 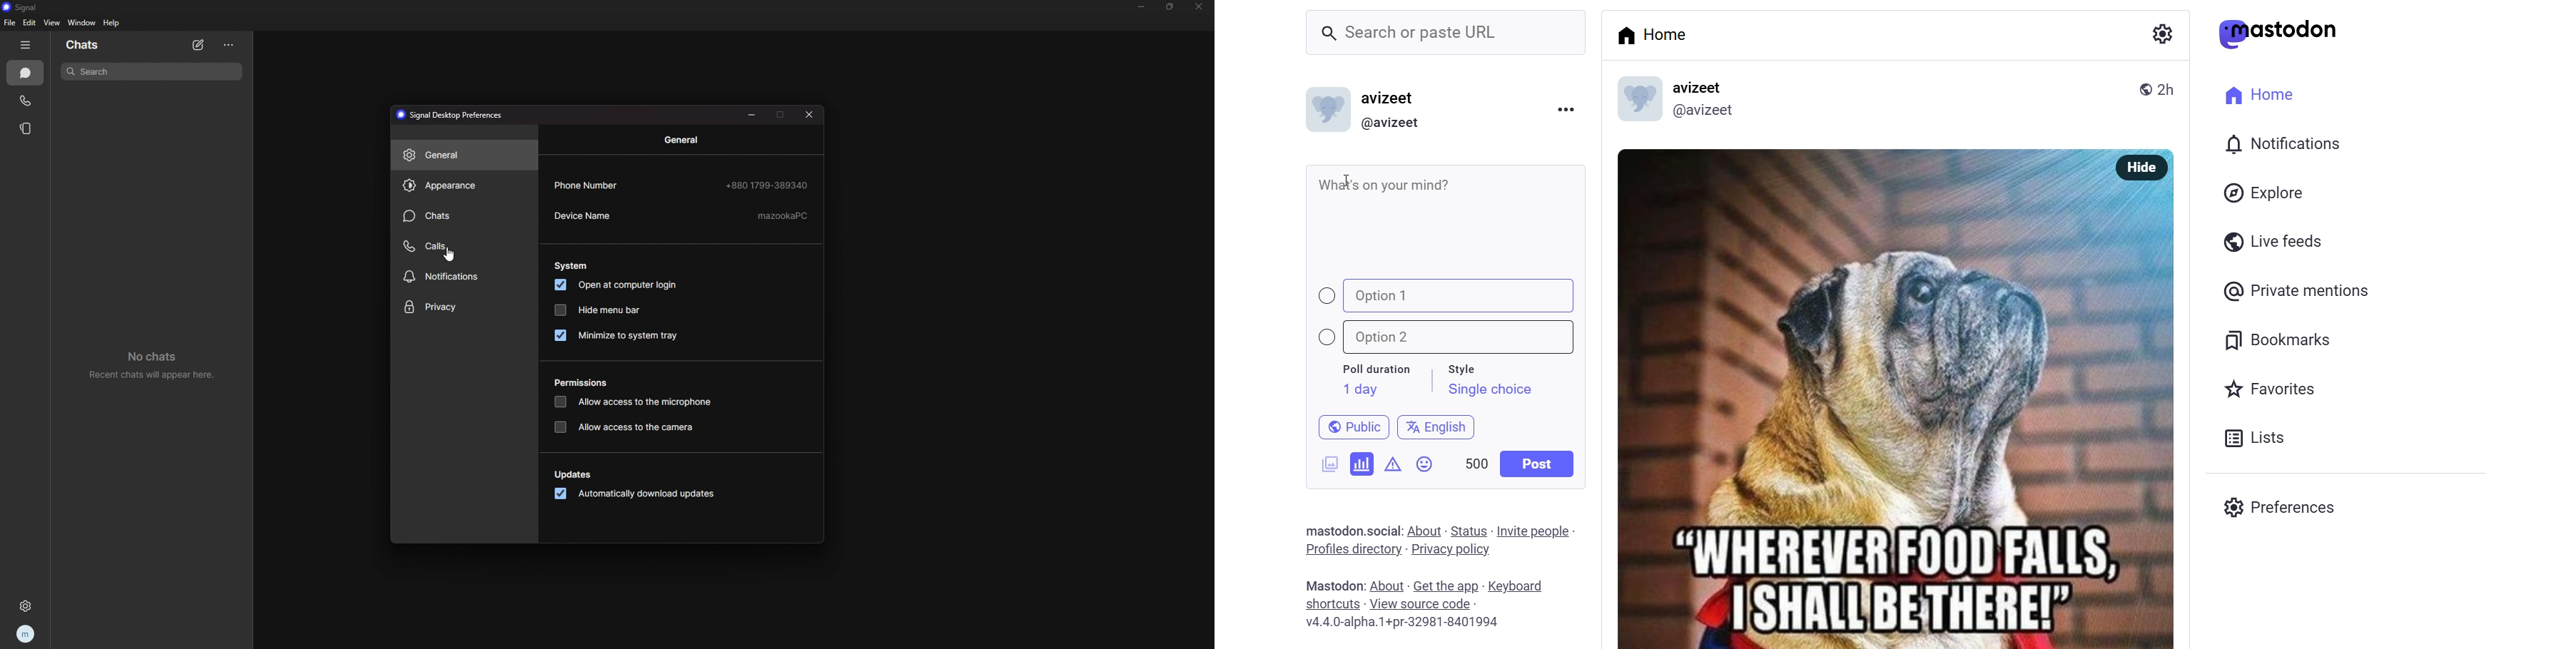 What do you see at coordinates (1347, 426) in the screenshot?
I see `public` at bounding box center [1347, 426].